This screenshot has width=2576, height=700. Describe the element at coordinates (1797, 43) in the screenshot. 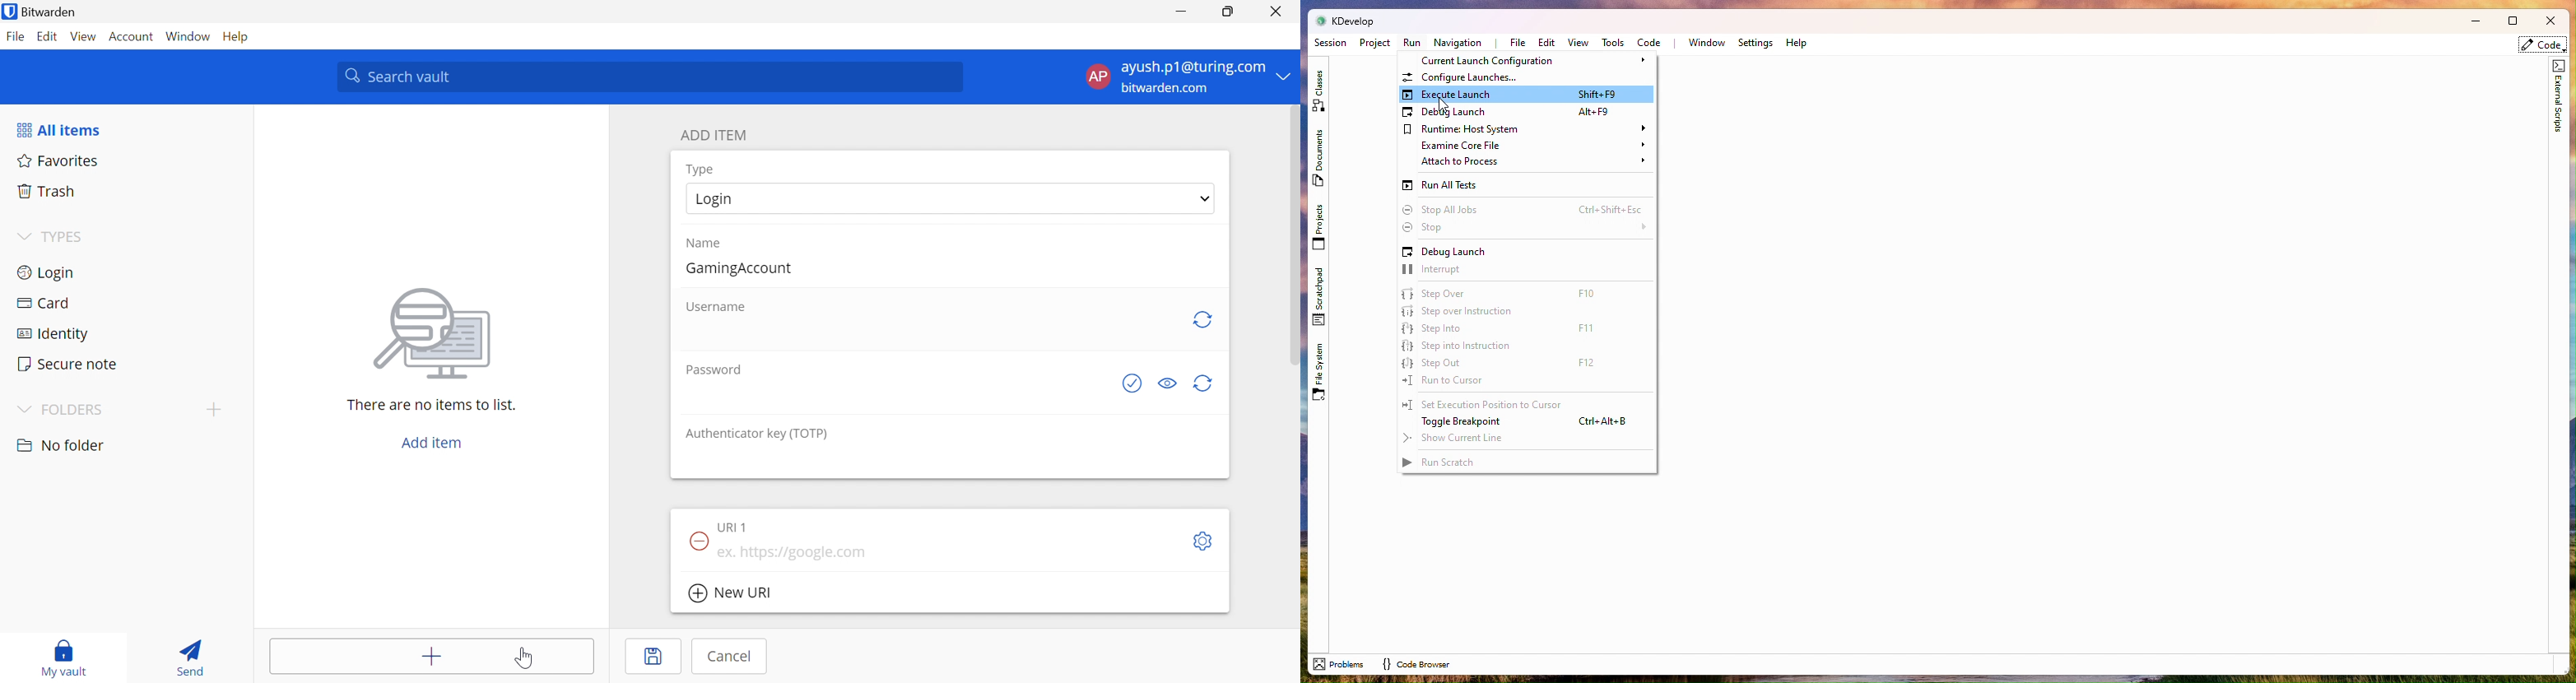

I see `Help` at that location.